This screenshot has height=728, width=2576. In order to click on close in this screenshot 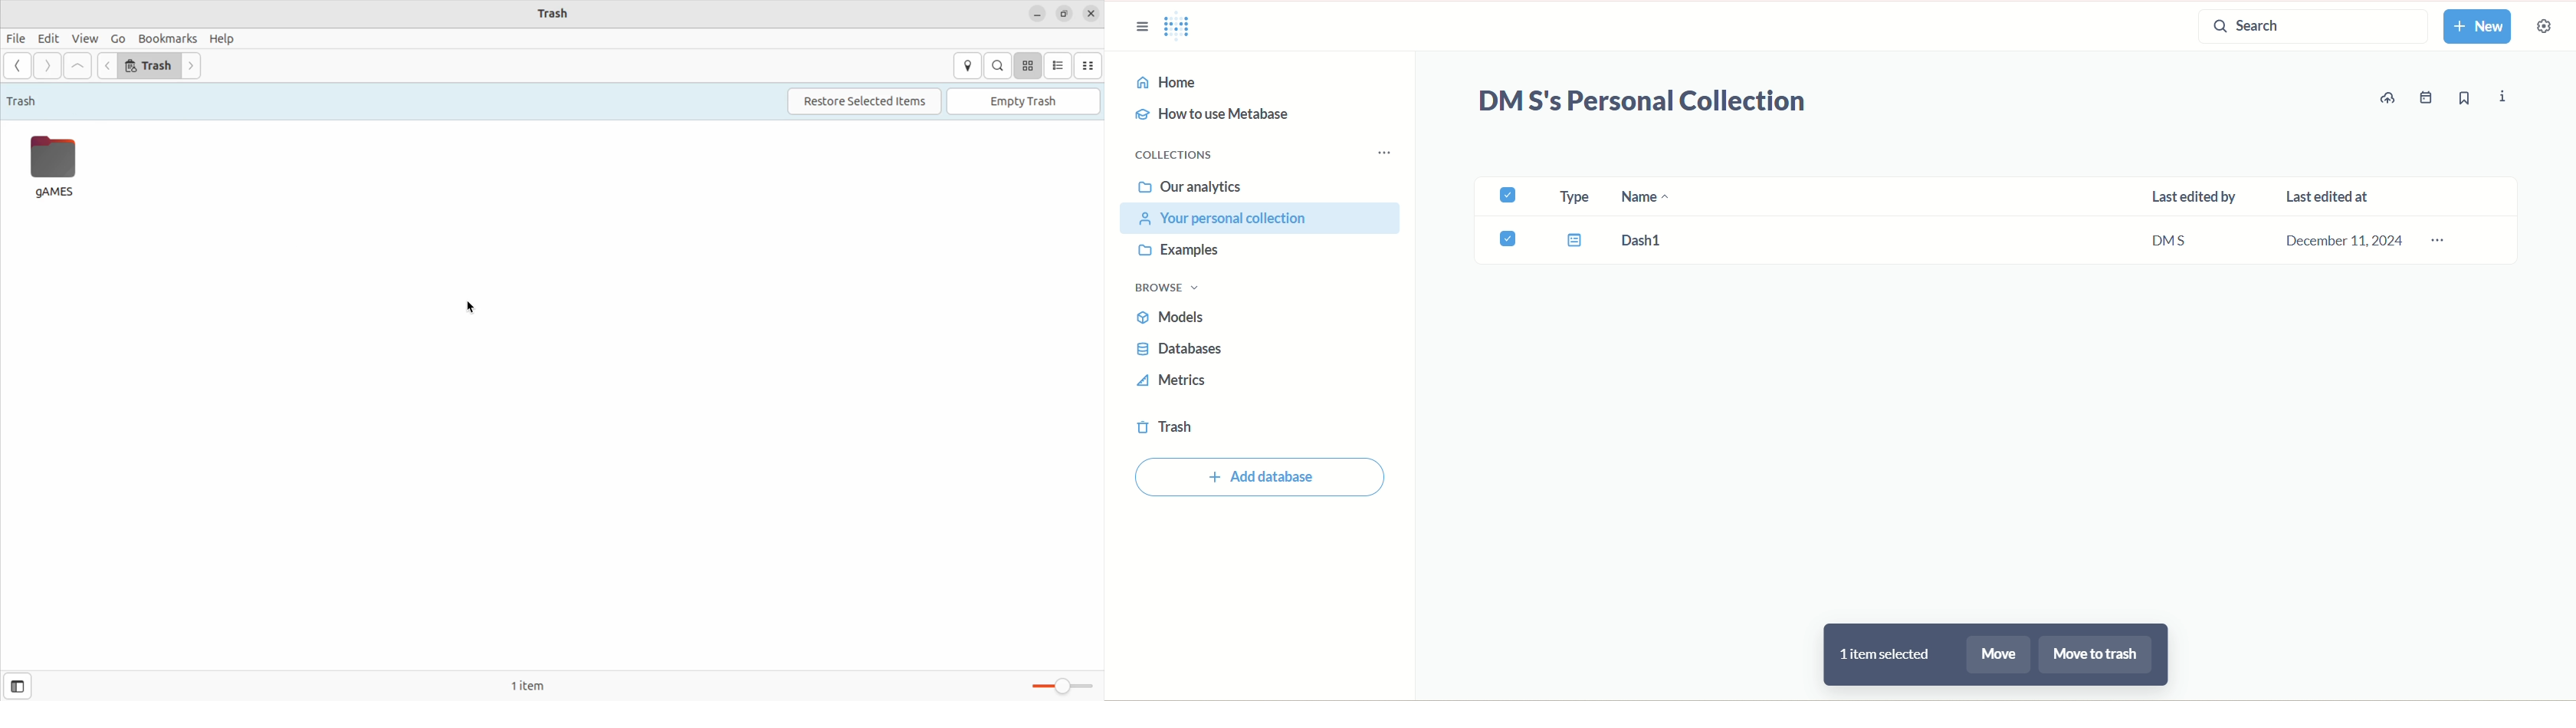, I will do `click(1092, 13)`.